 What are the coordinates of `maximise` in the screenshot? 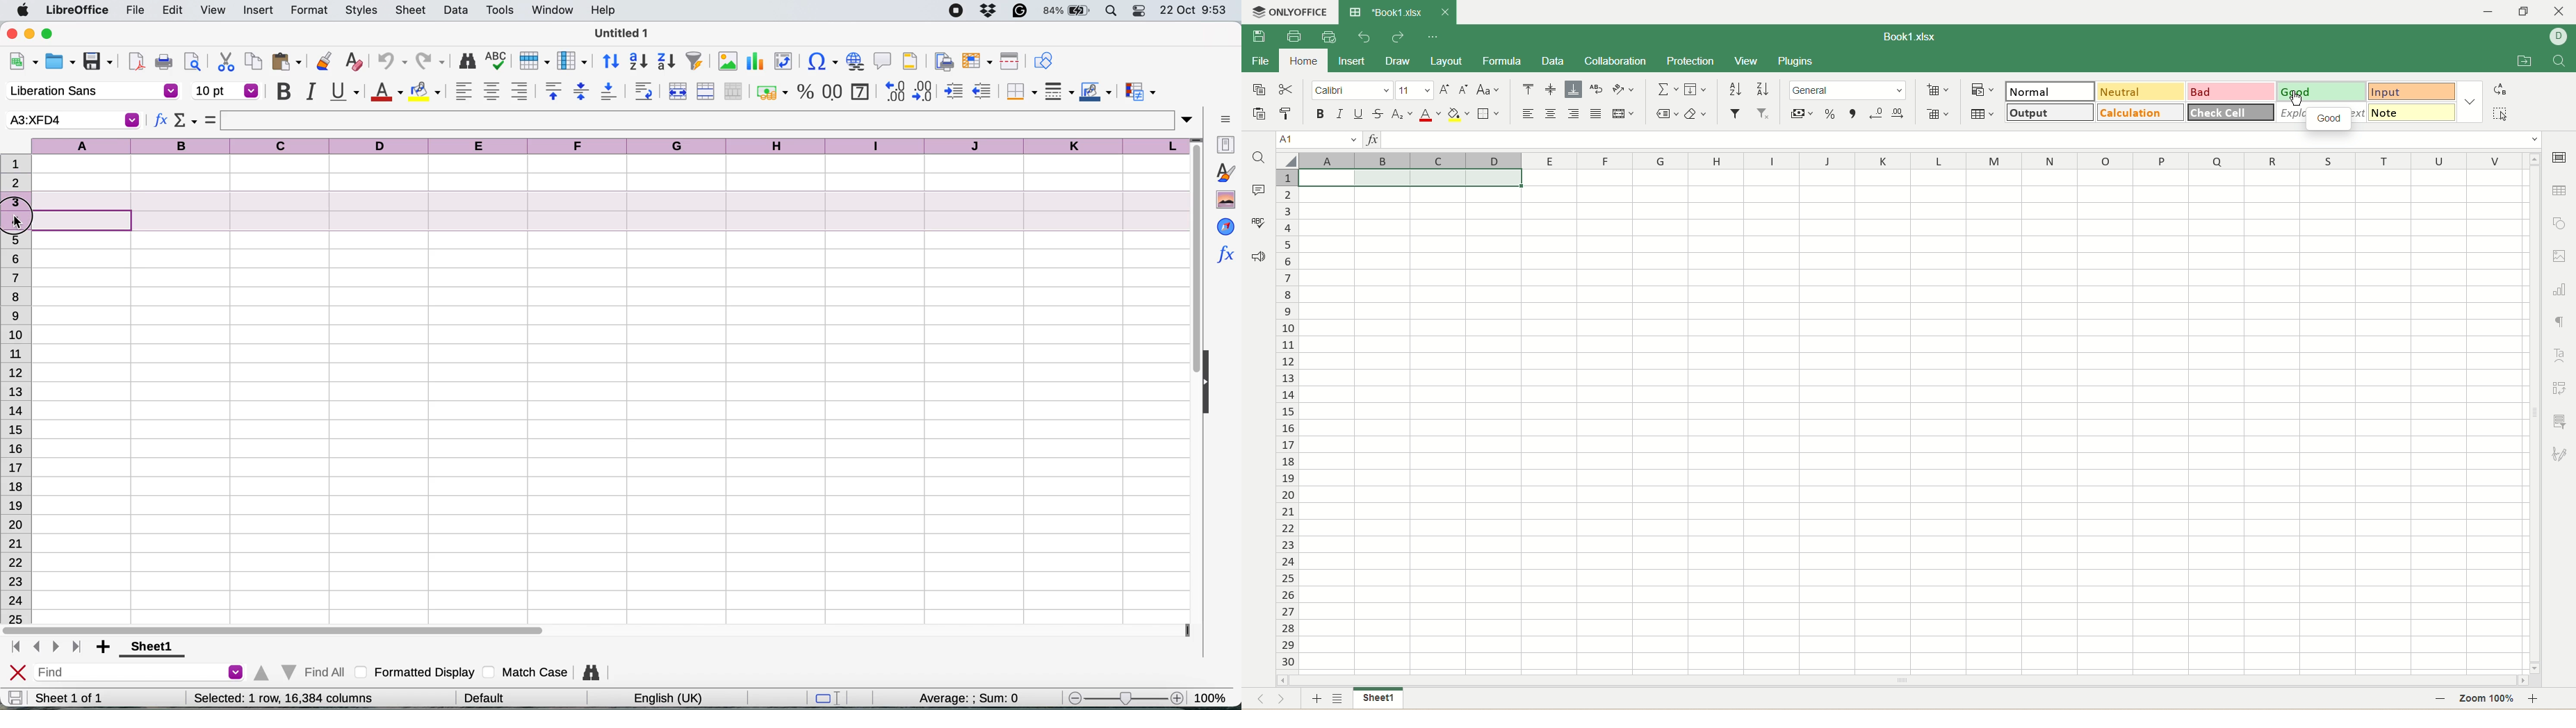 It's located at (51, 34).